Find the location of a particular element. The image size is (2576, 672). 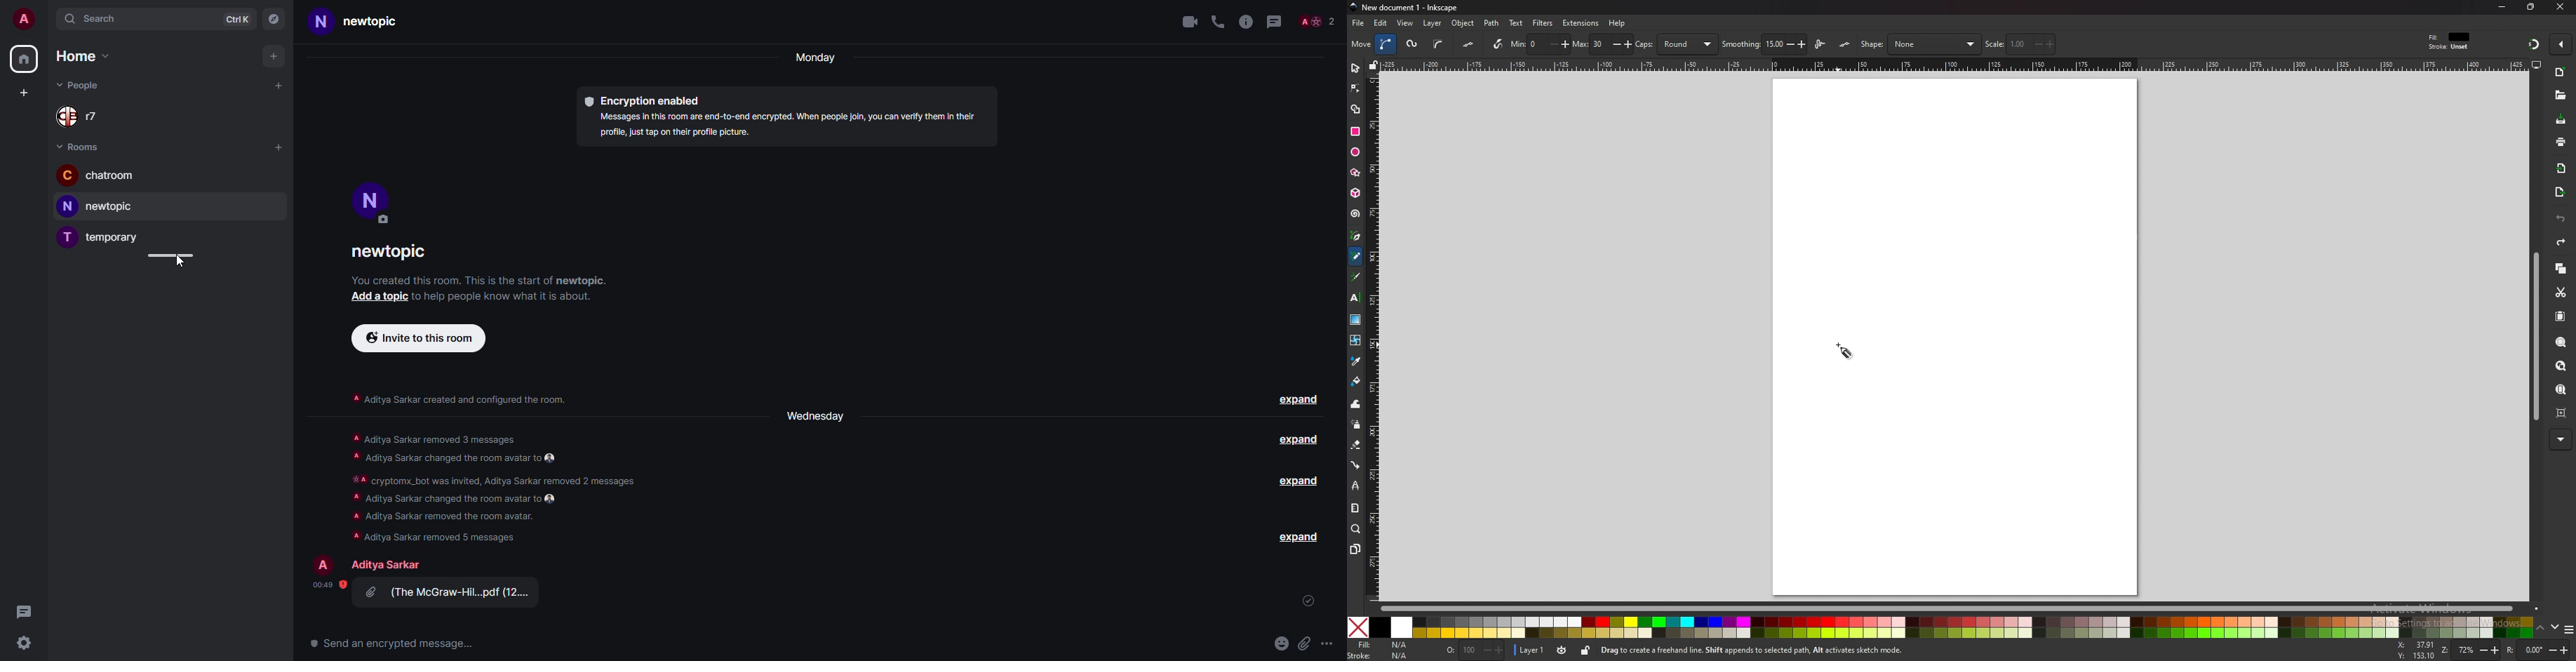

minimize is located at coordinates (2501, 8).